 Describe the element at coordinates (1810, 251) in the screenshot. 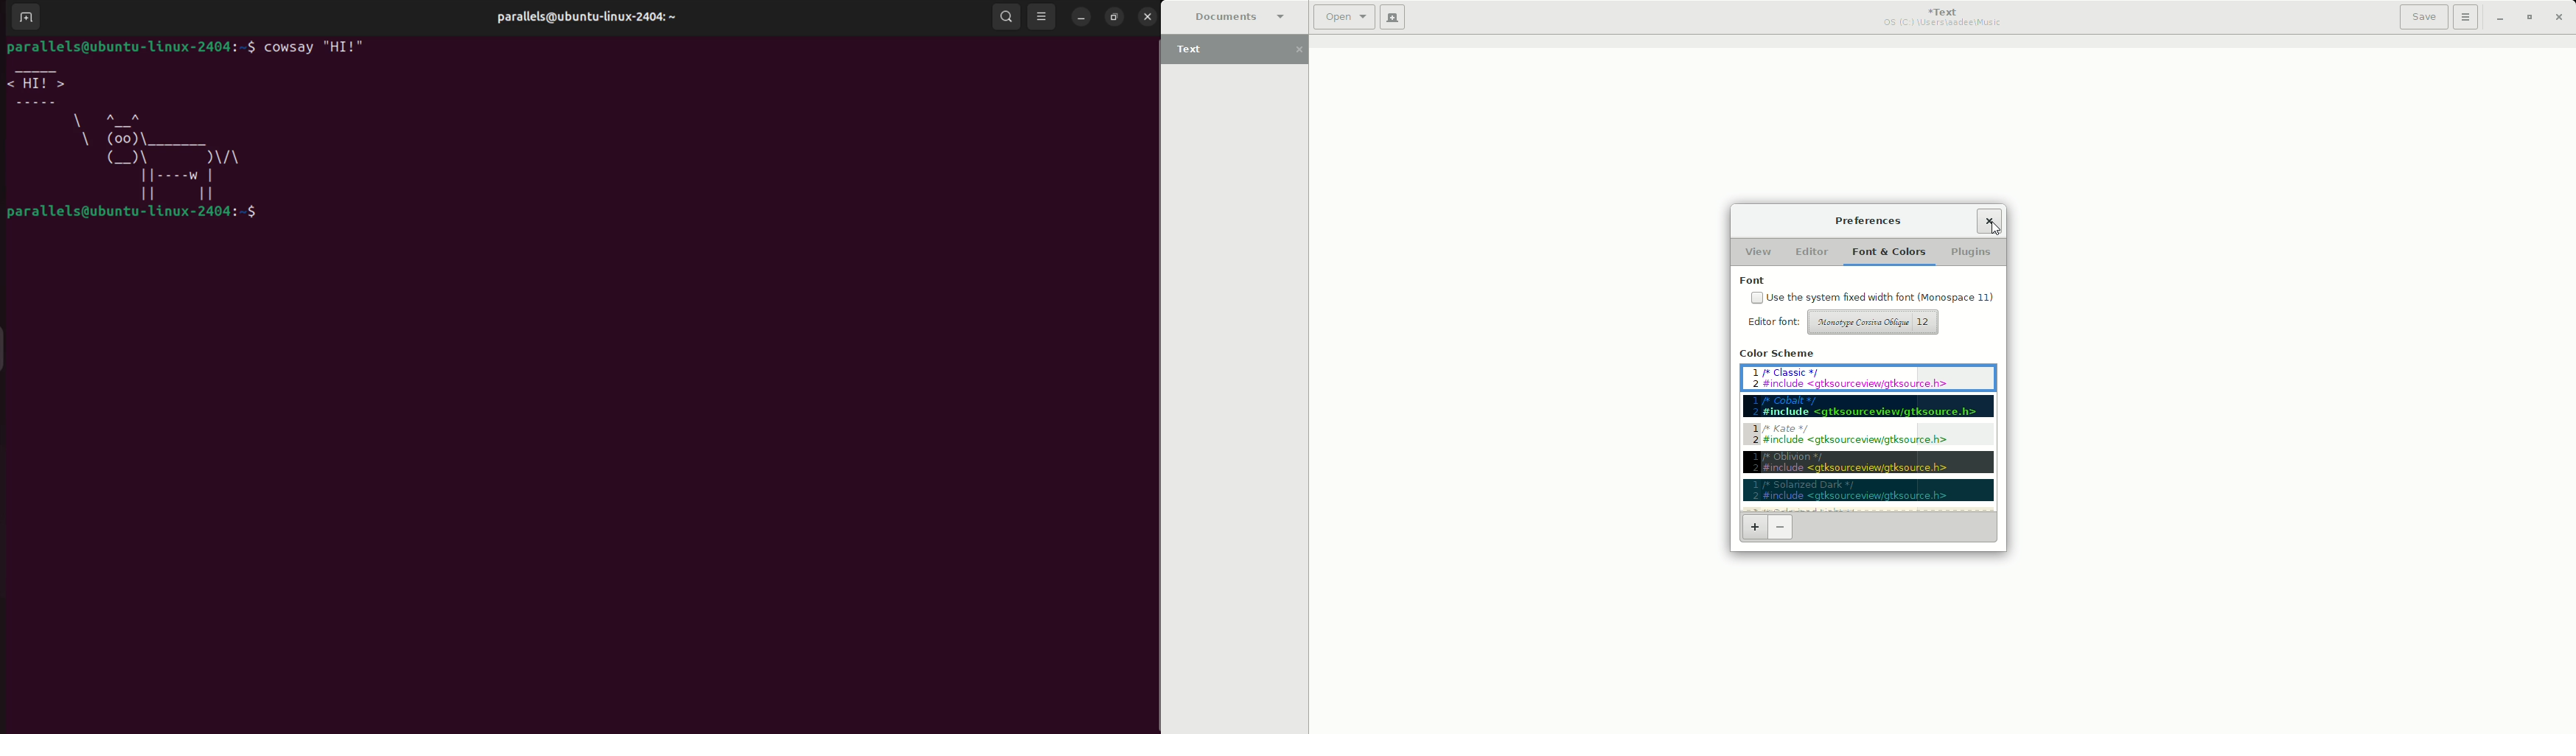

I see `Editor` at that location.